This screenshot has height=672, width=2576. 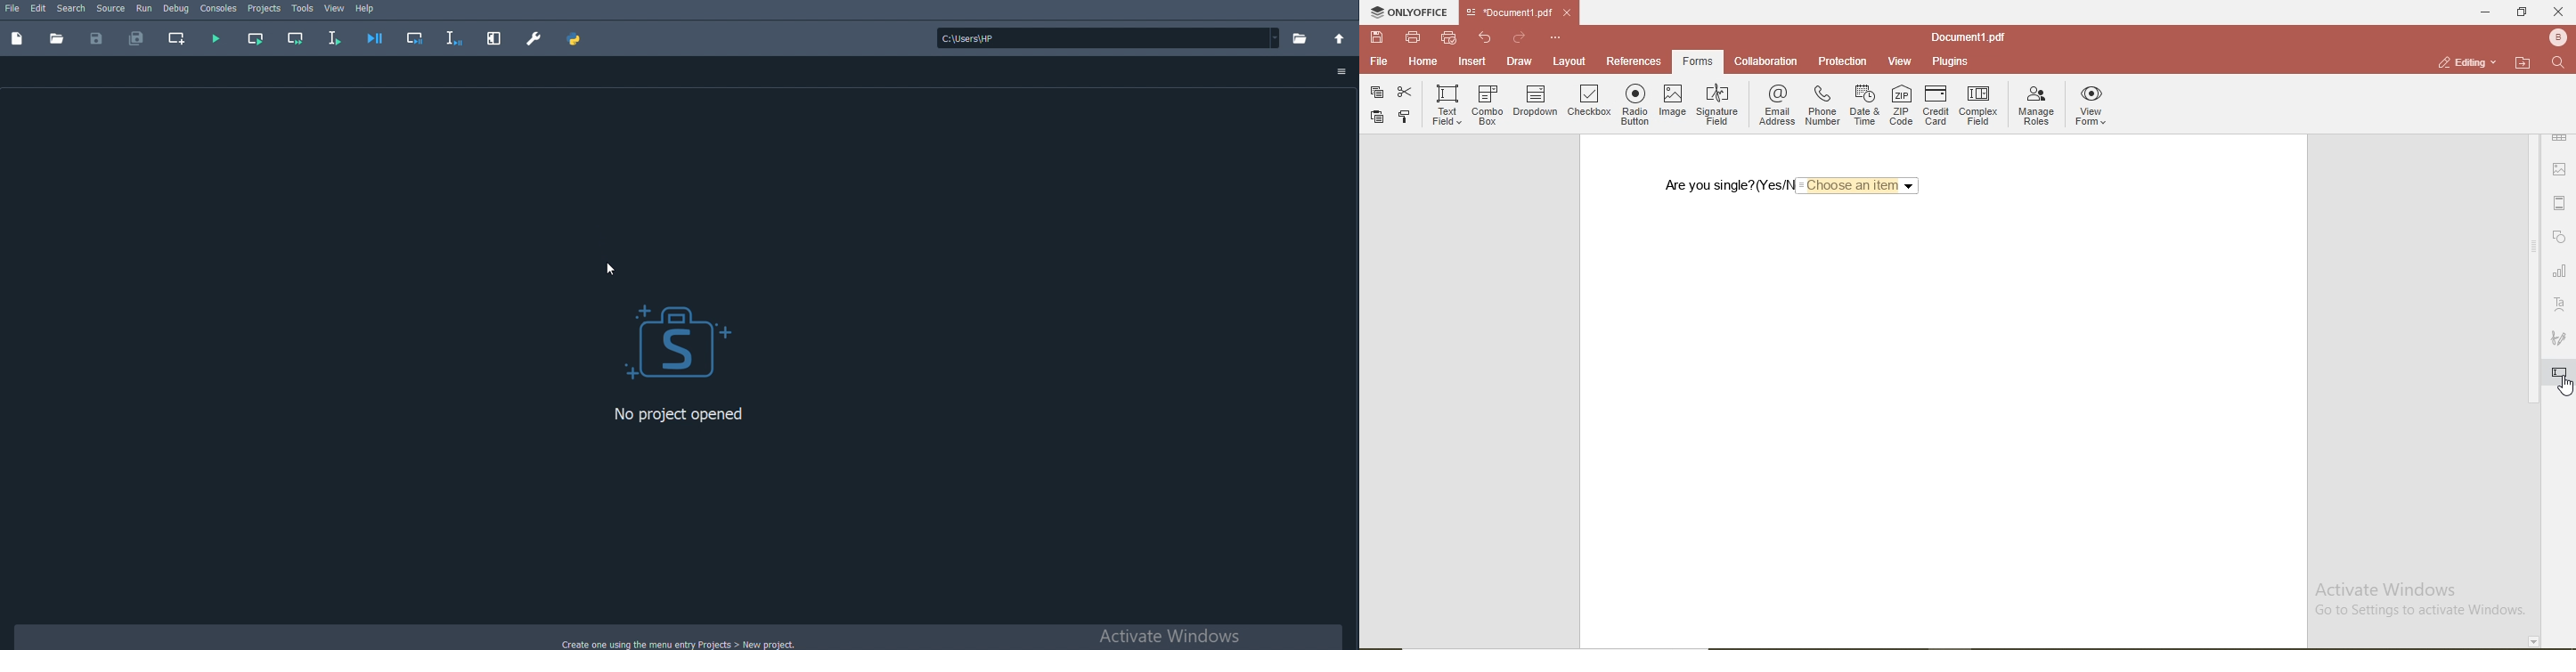 What do you see at coordinates (493, 37) in the screenshot?
I see `Maximize current pane` at bounding box center [493, 37].